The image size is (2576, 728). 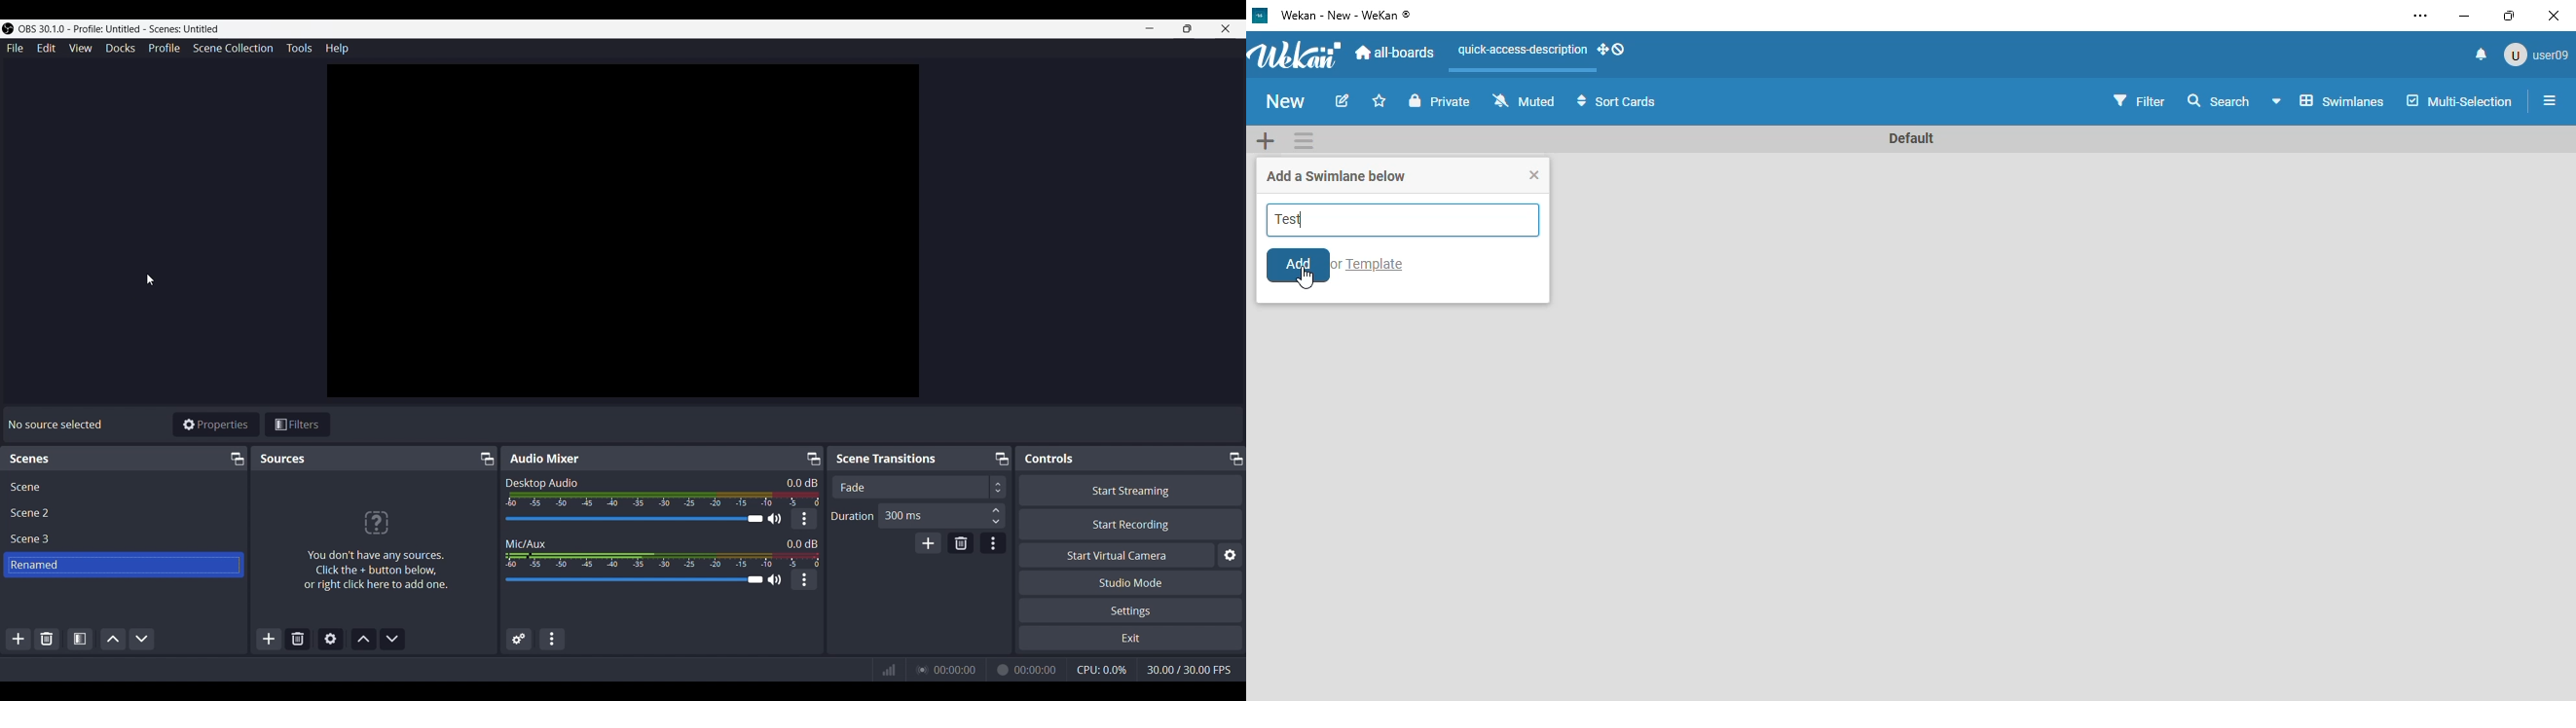 I want to click on Exit, so click(x=1129, y=639).